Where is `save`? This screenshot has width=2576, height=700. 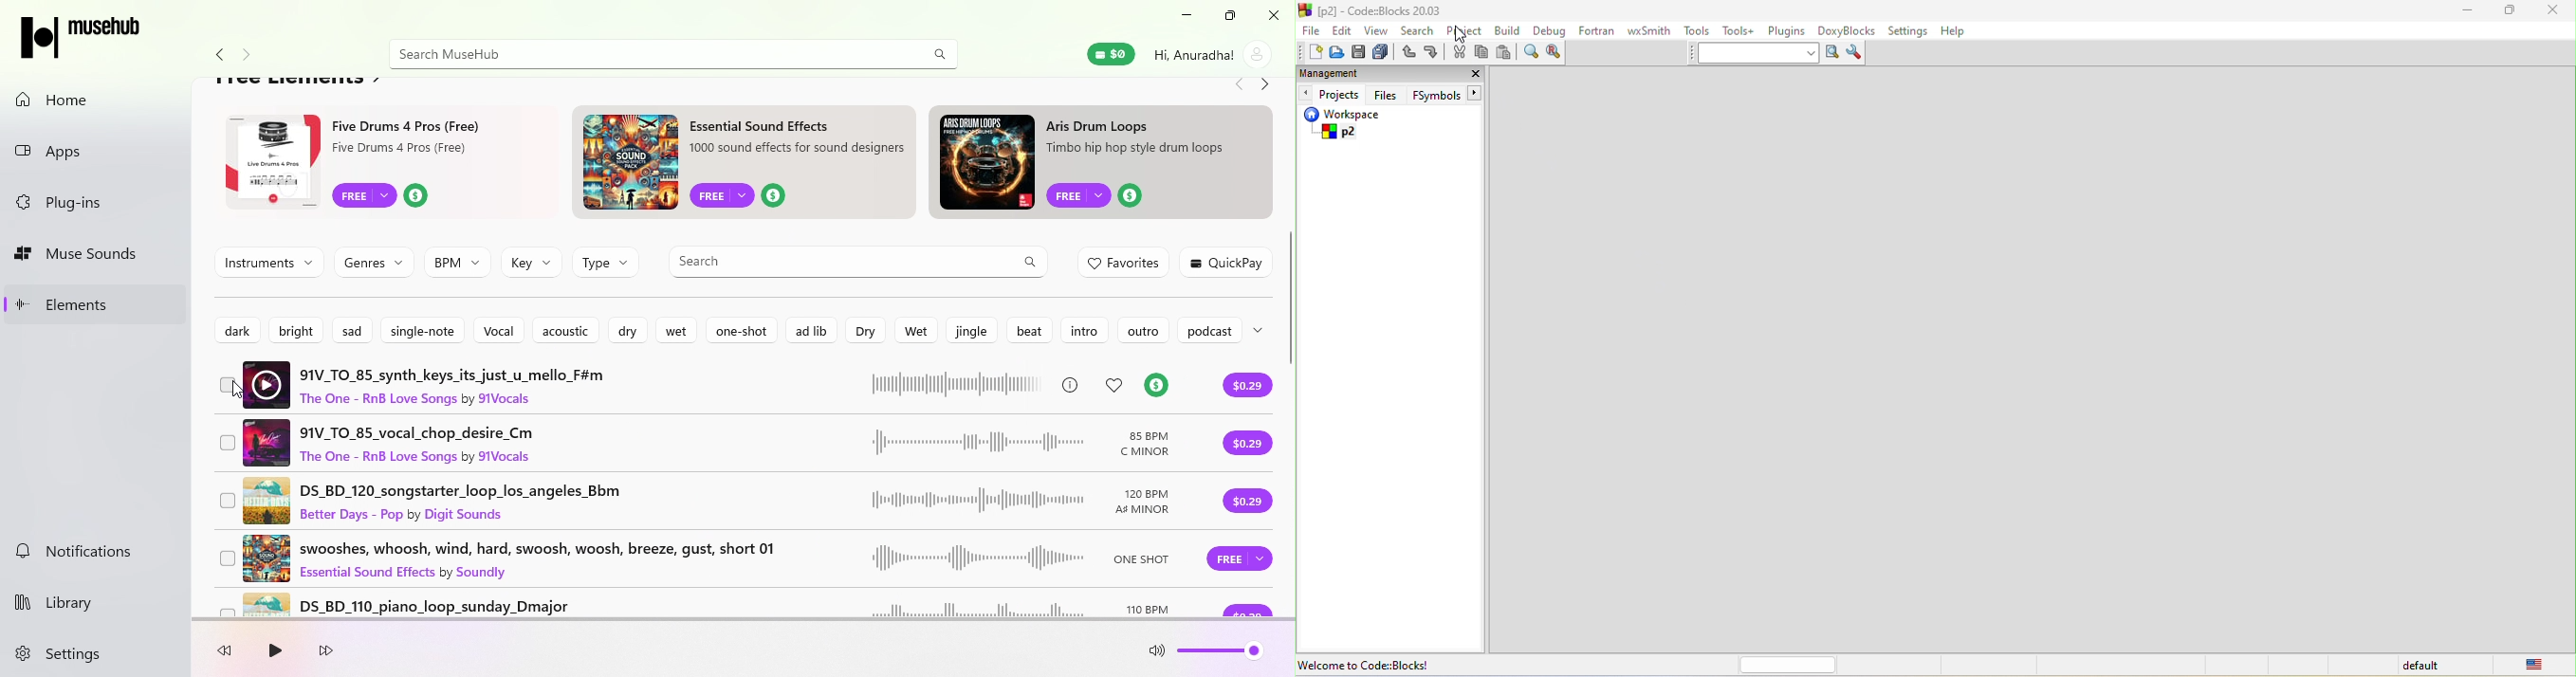 save is located at coordinates (1359, 52).